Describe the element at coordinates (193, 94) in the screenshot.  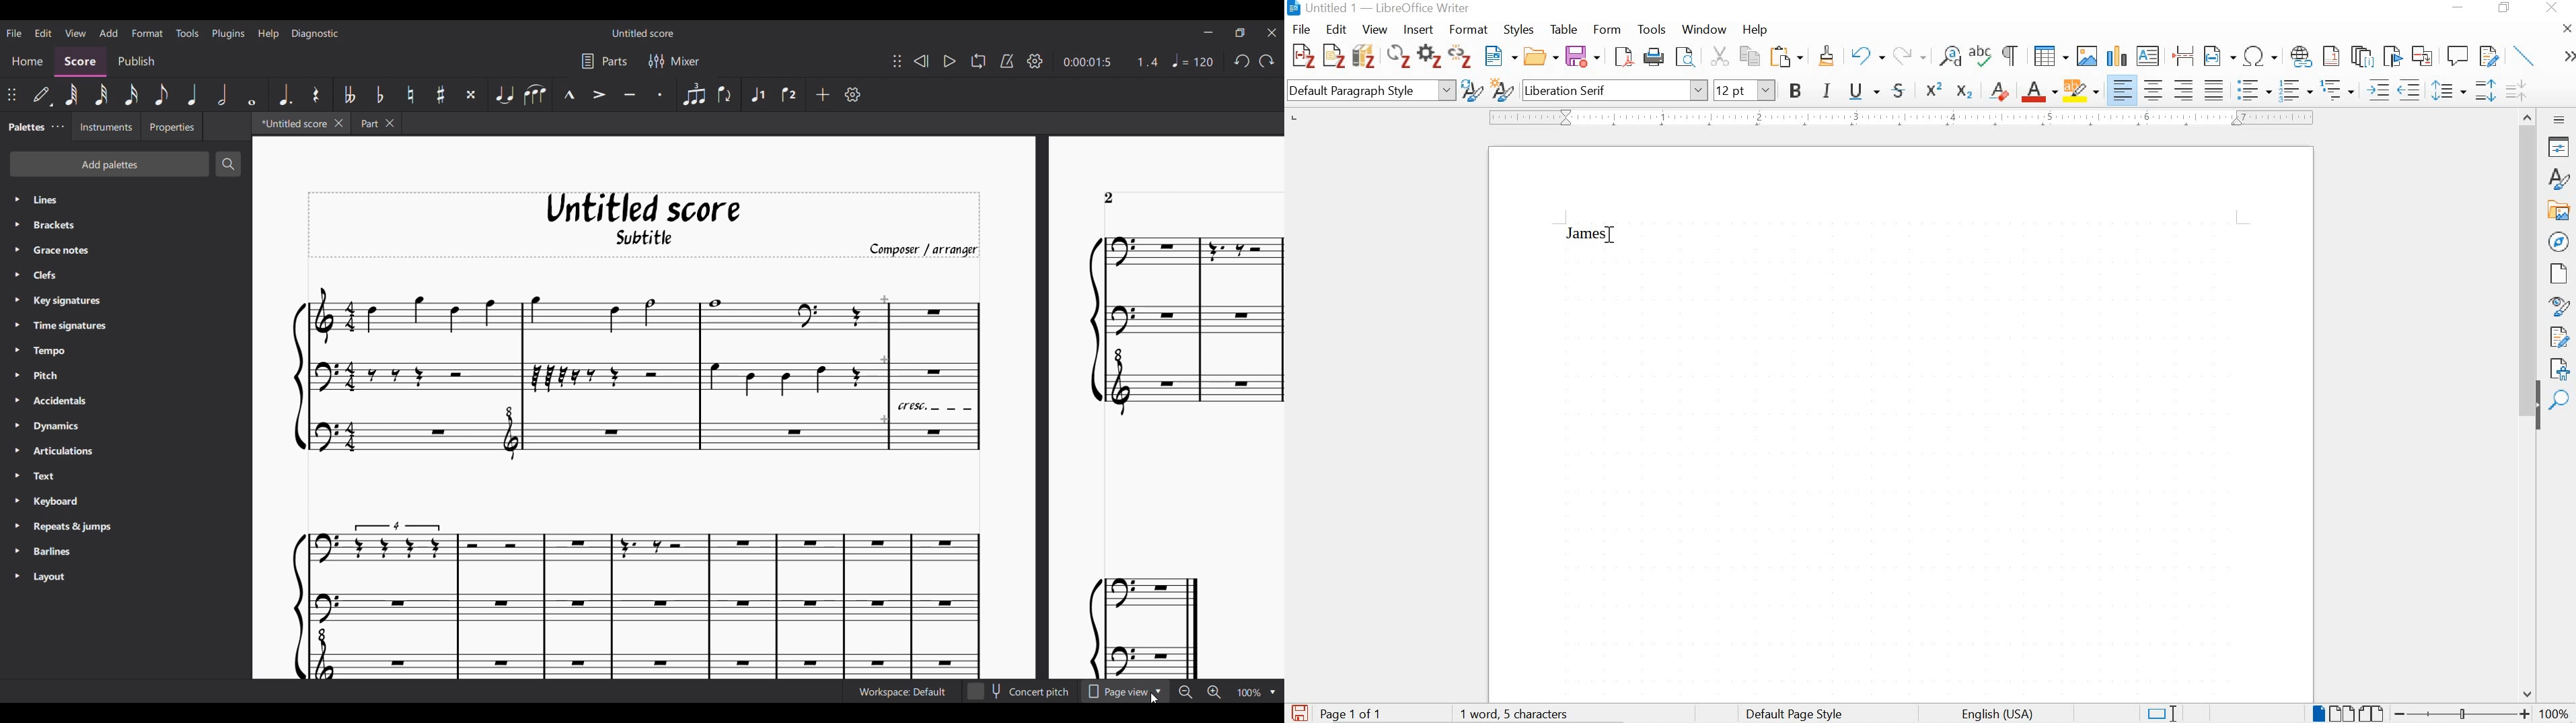
I see `Quarter note` at that location.